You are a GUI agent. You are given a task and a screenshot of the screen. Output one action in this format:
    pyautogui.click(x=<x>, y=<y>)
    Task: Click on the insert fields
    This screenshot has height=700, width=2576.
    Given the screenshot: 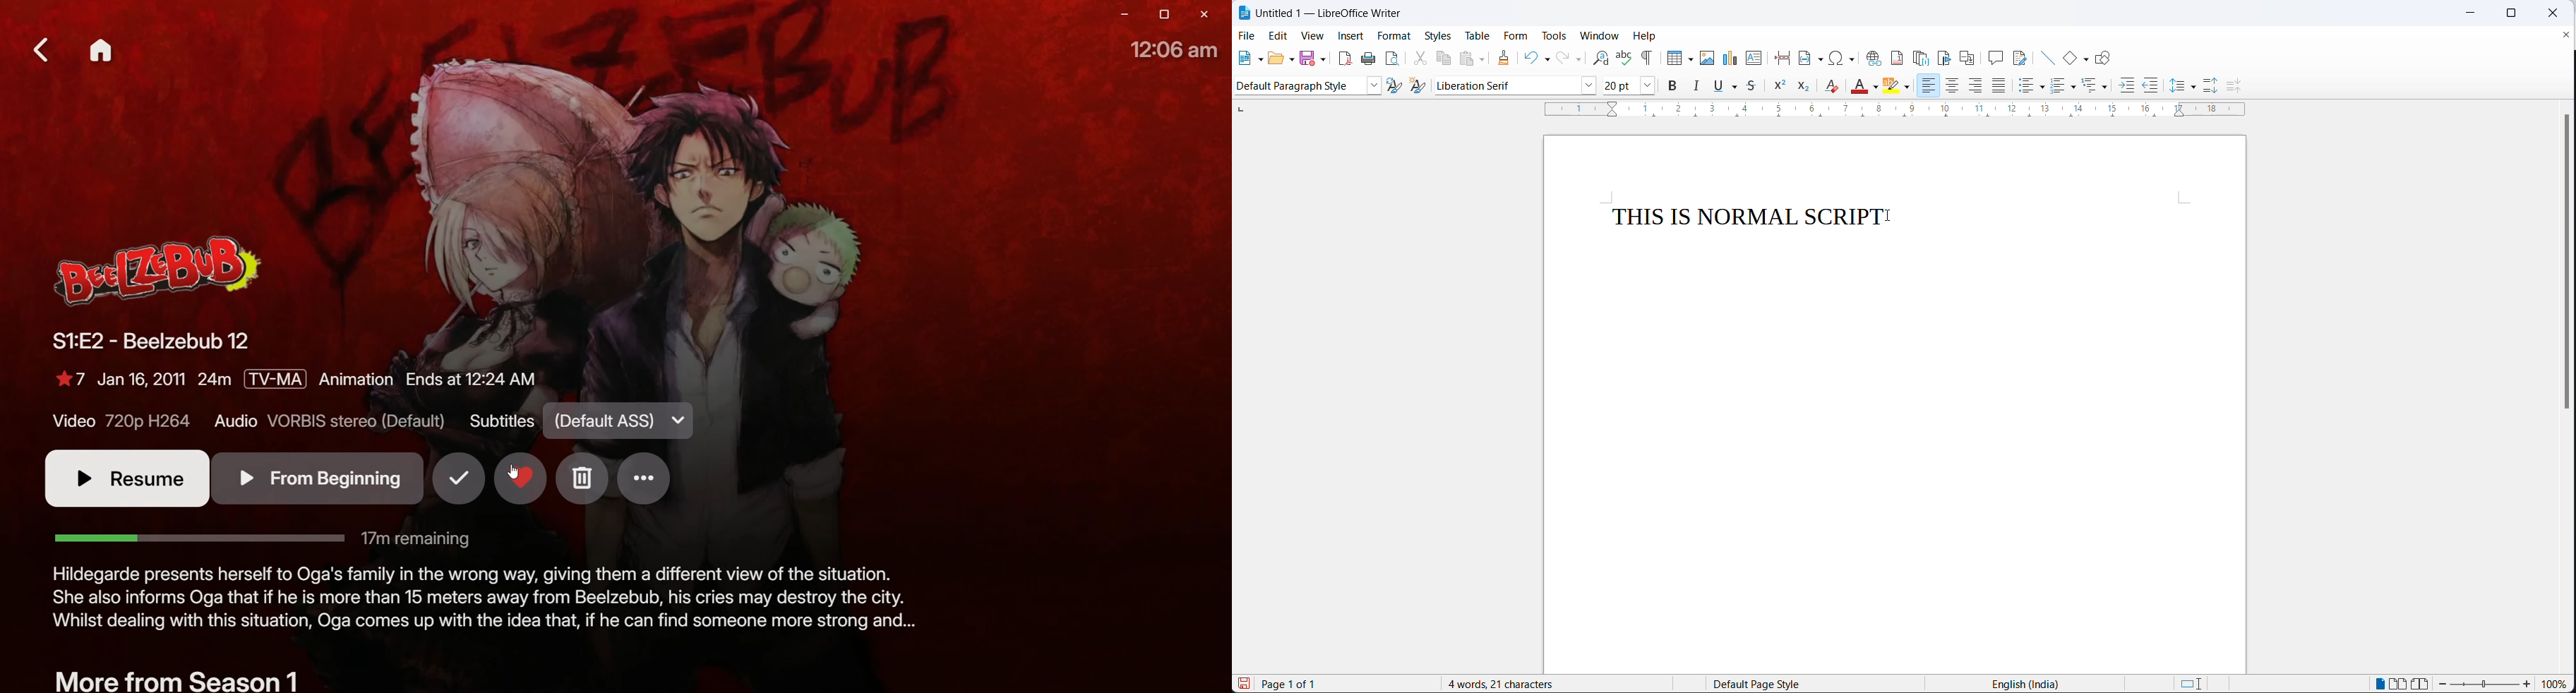 What is the action you would take?
    pyautogui.click(x=1810, y=56)
    